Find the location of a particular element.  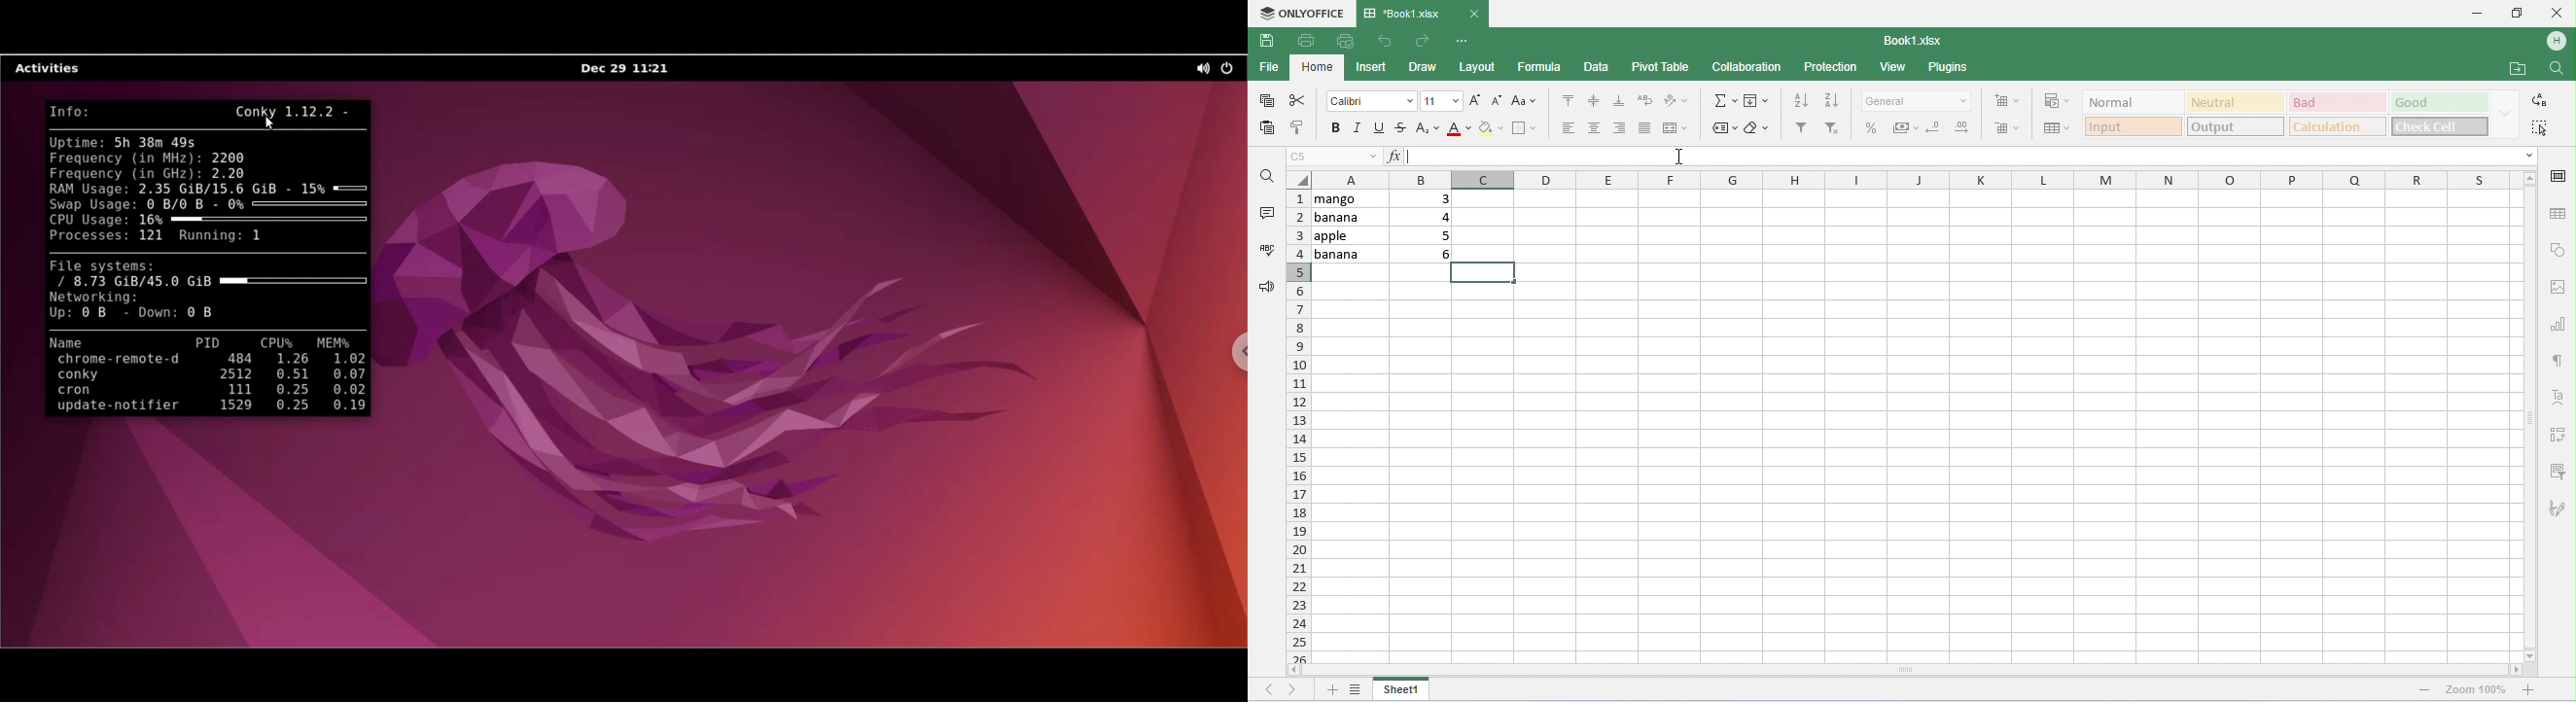

collaboration is located at coordinates (1748, 67).